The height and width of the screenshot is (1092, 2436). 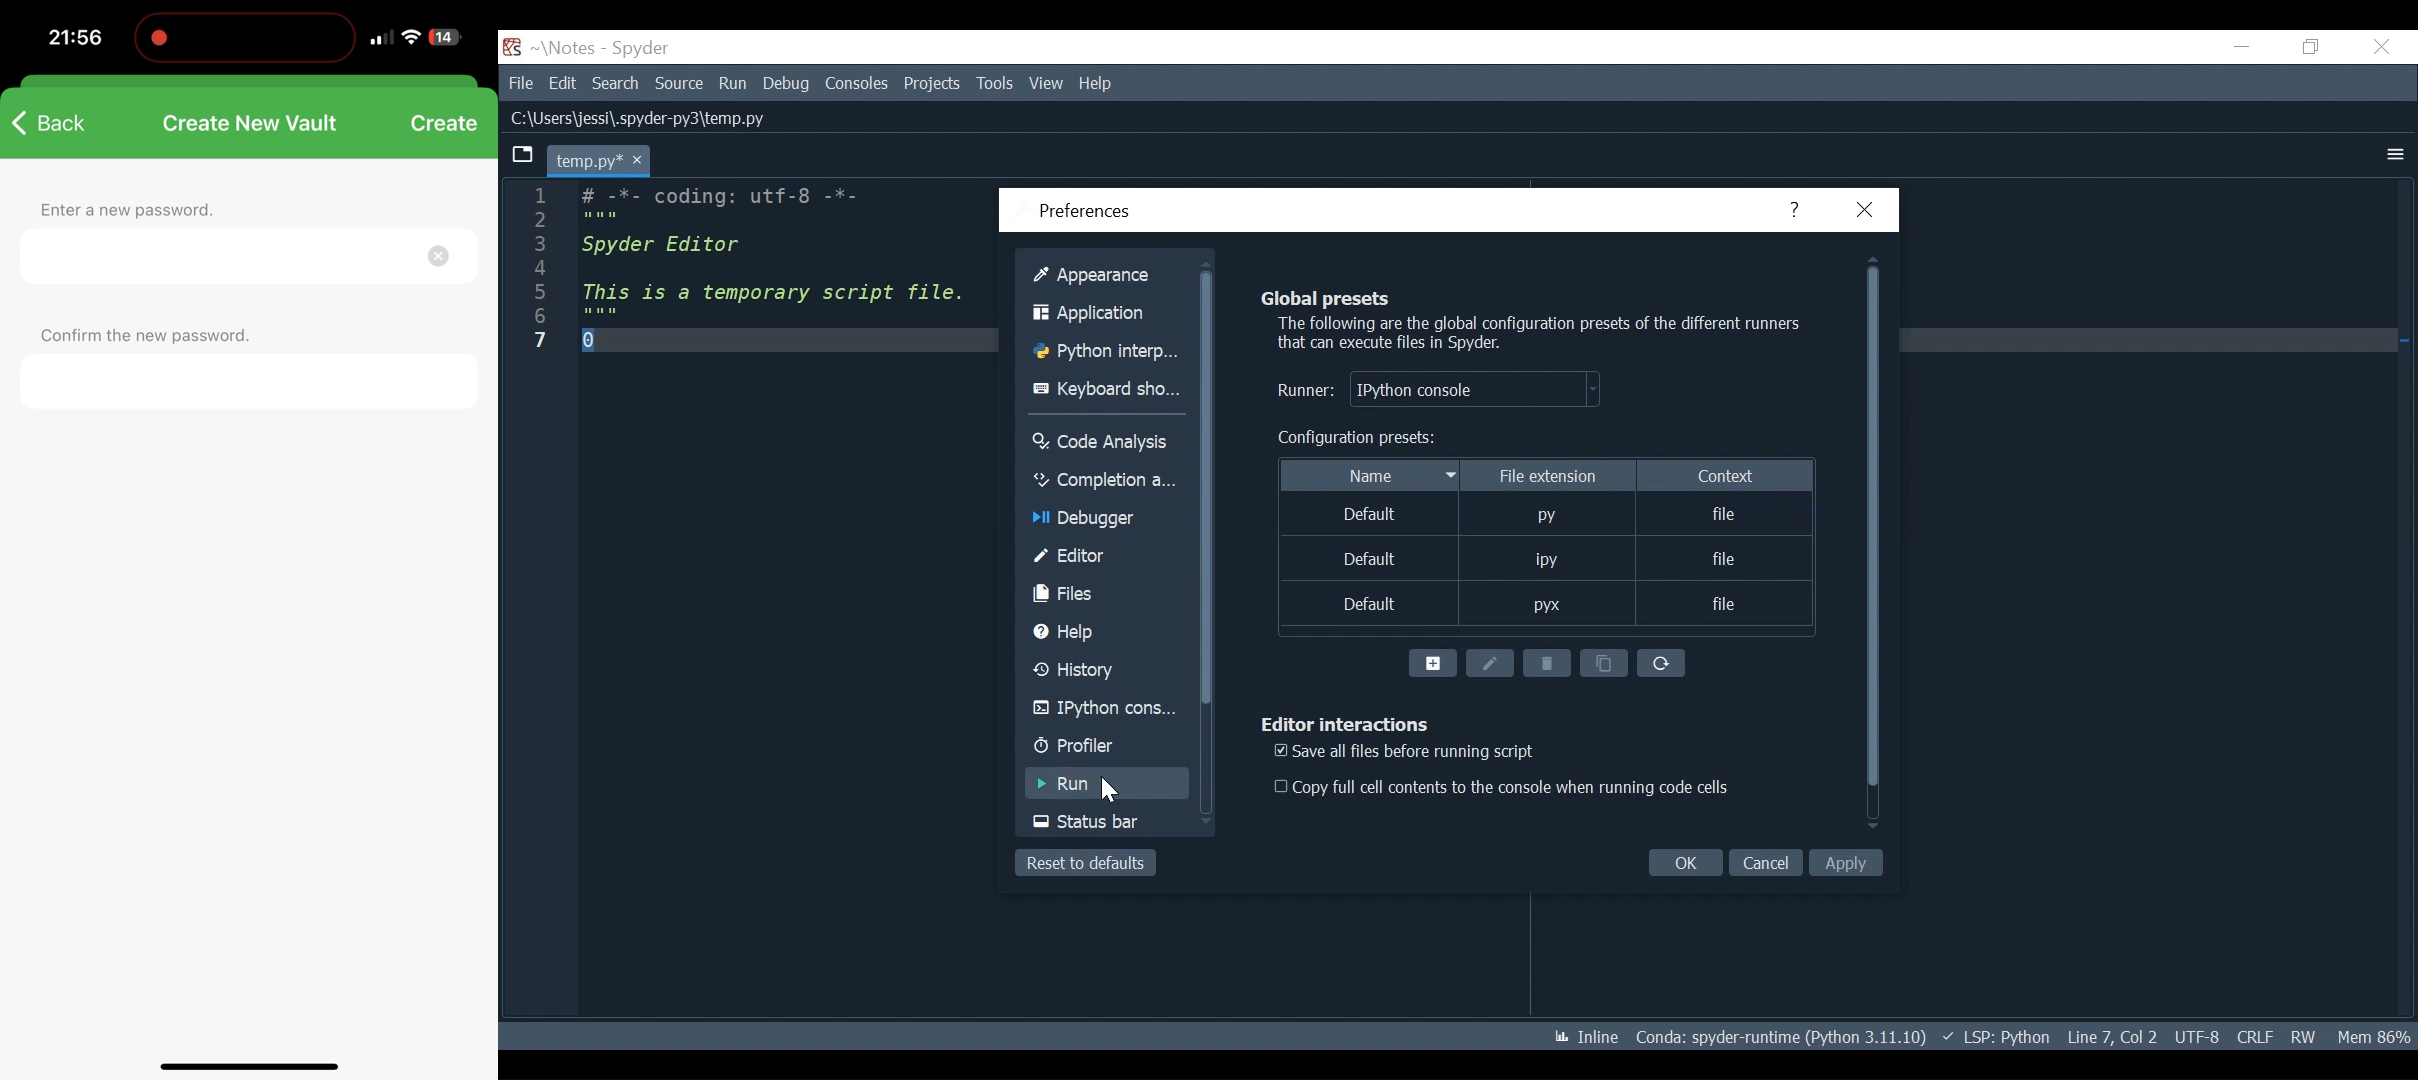 What do you see at coordinates (2242, 46) in the screenshot?
I see `` at bounding box center [2242, 46].